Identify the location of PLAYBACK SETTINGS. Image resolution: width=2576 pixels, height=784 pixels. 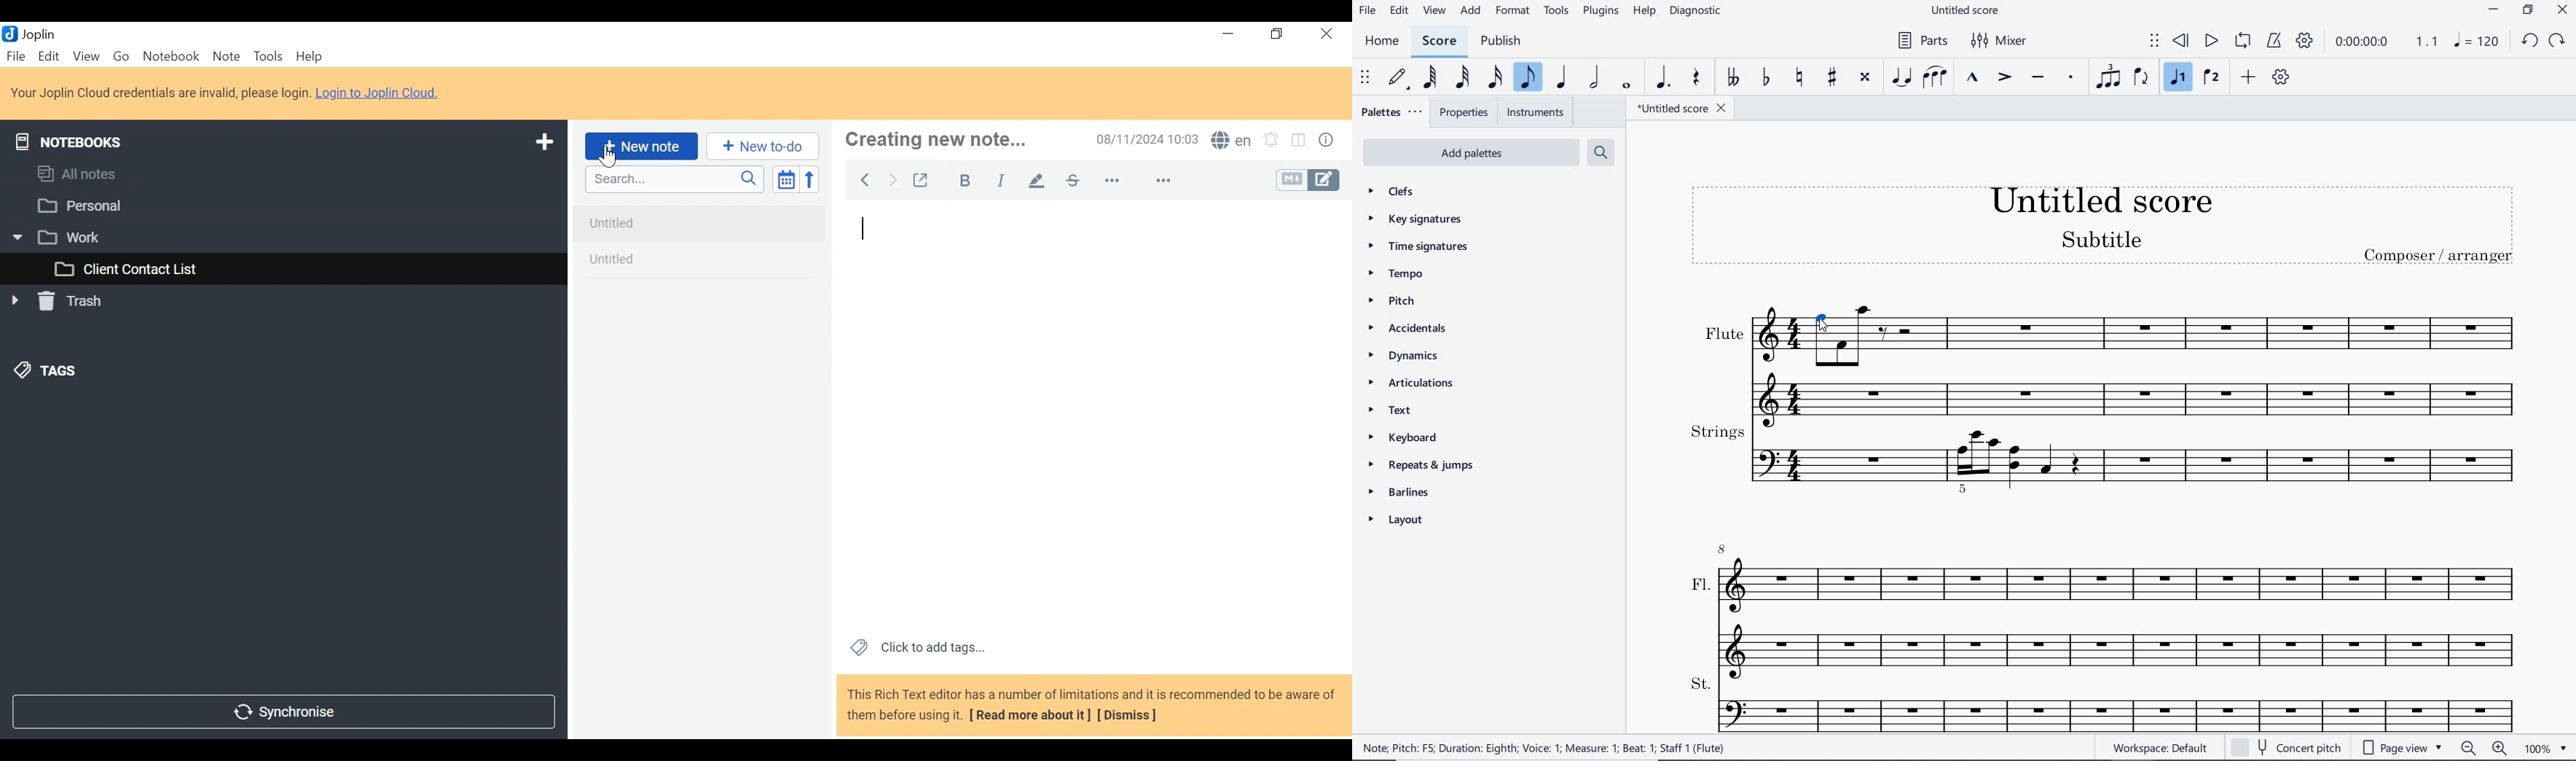
(2304, 40).